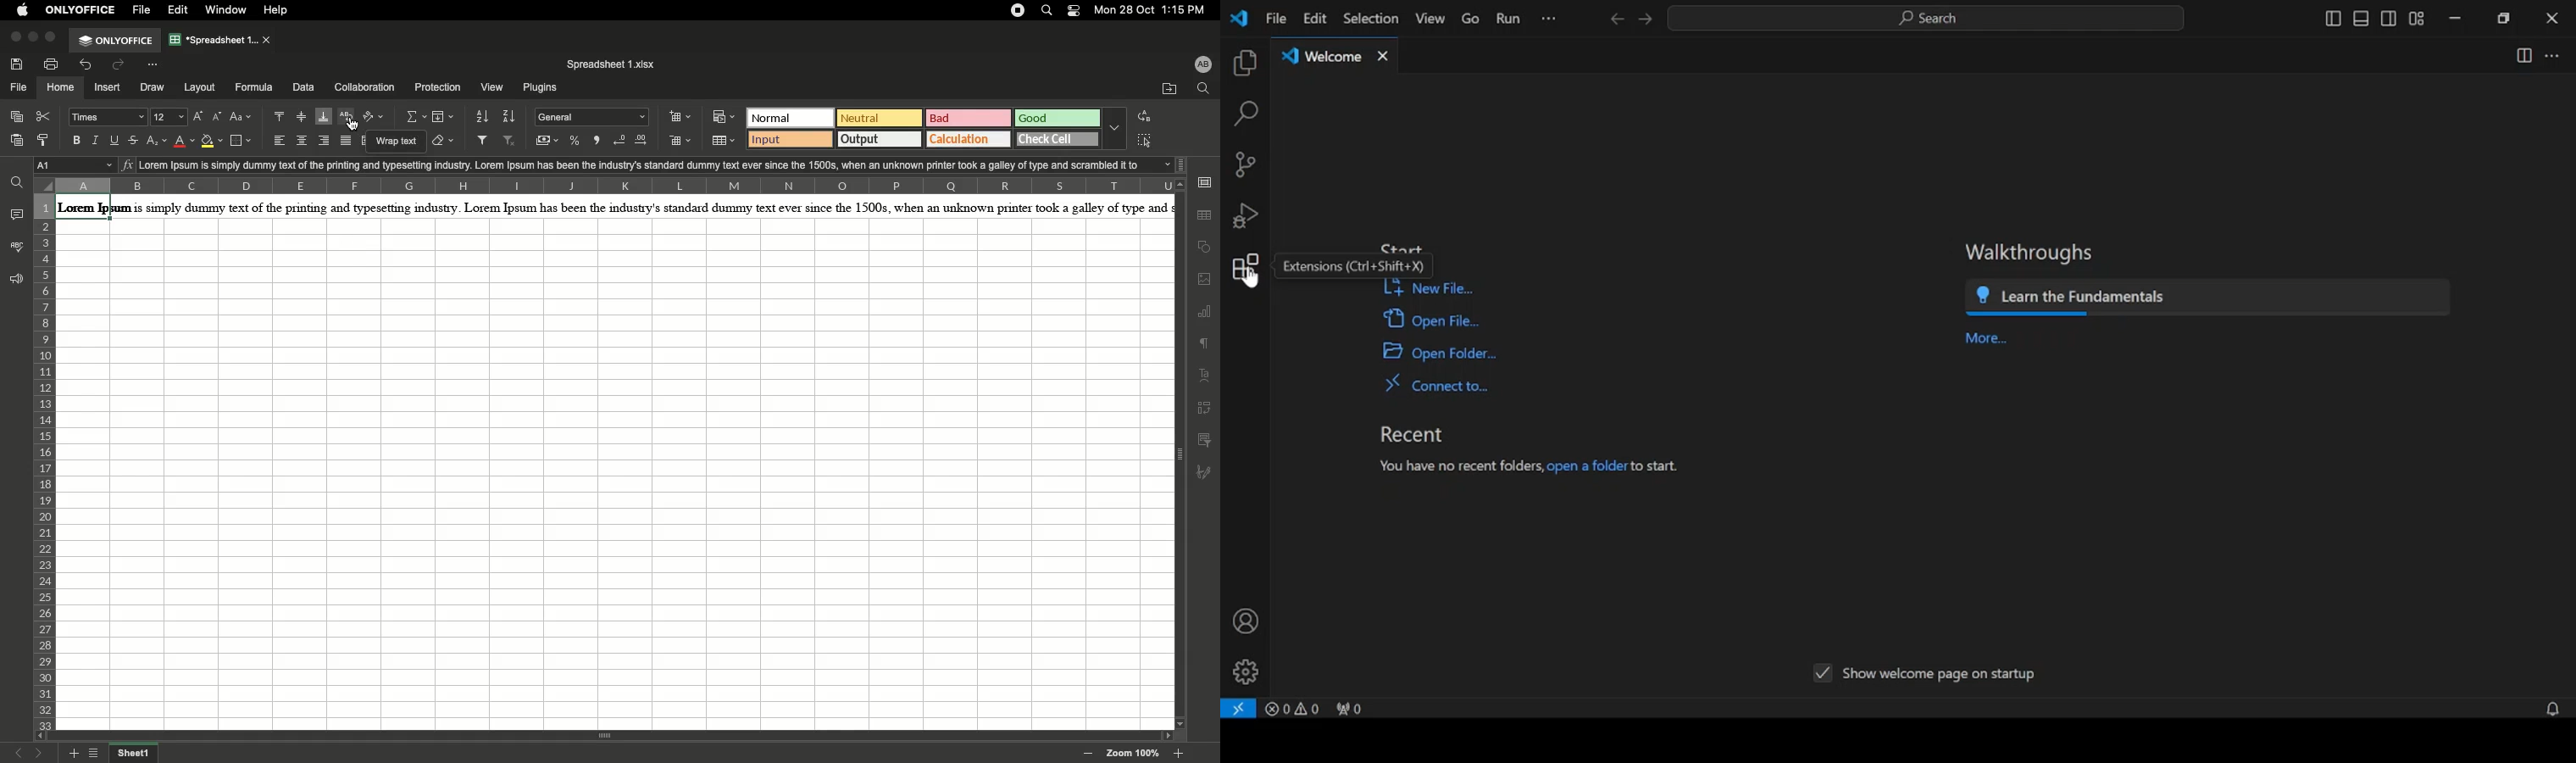 Image resolution: width=2576 pixels, height=784 pixels. What do you see at coordinates (1245, 673) in the screenshot?
I see `manage` at bounding box center [1245, 673].